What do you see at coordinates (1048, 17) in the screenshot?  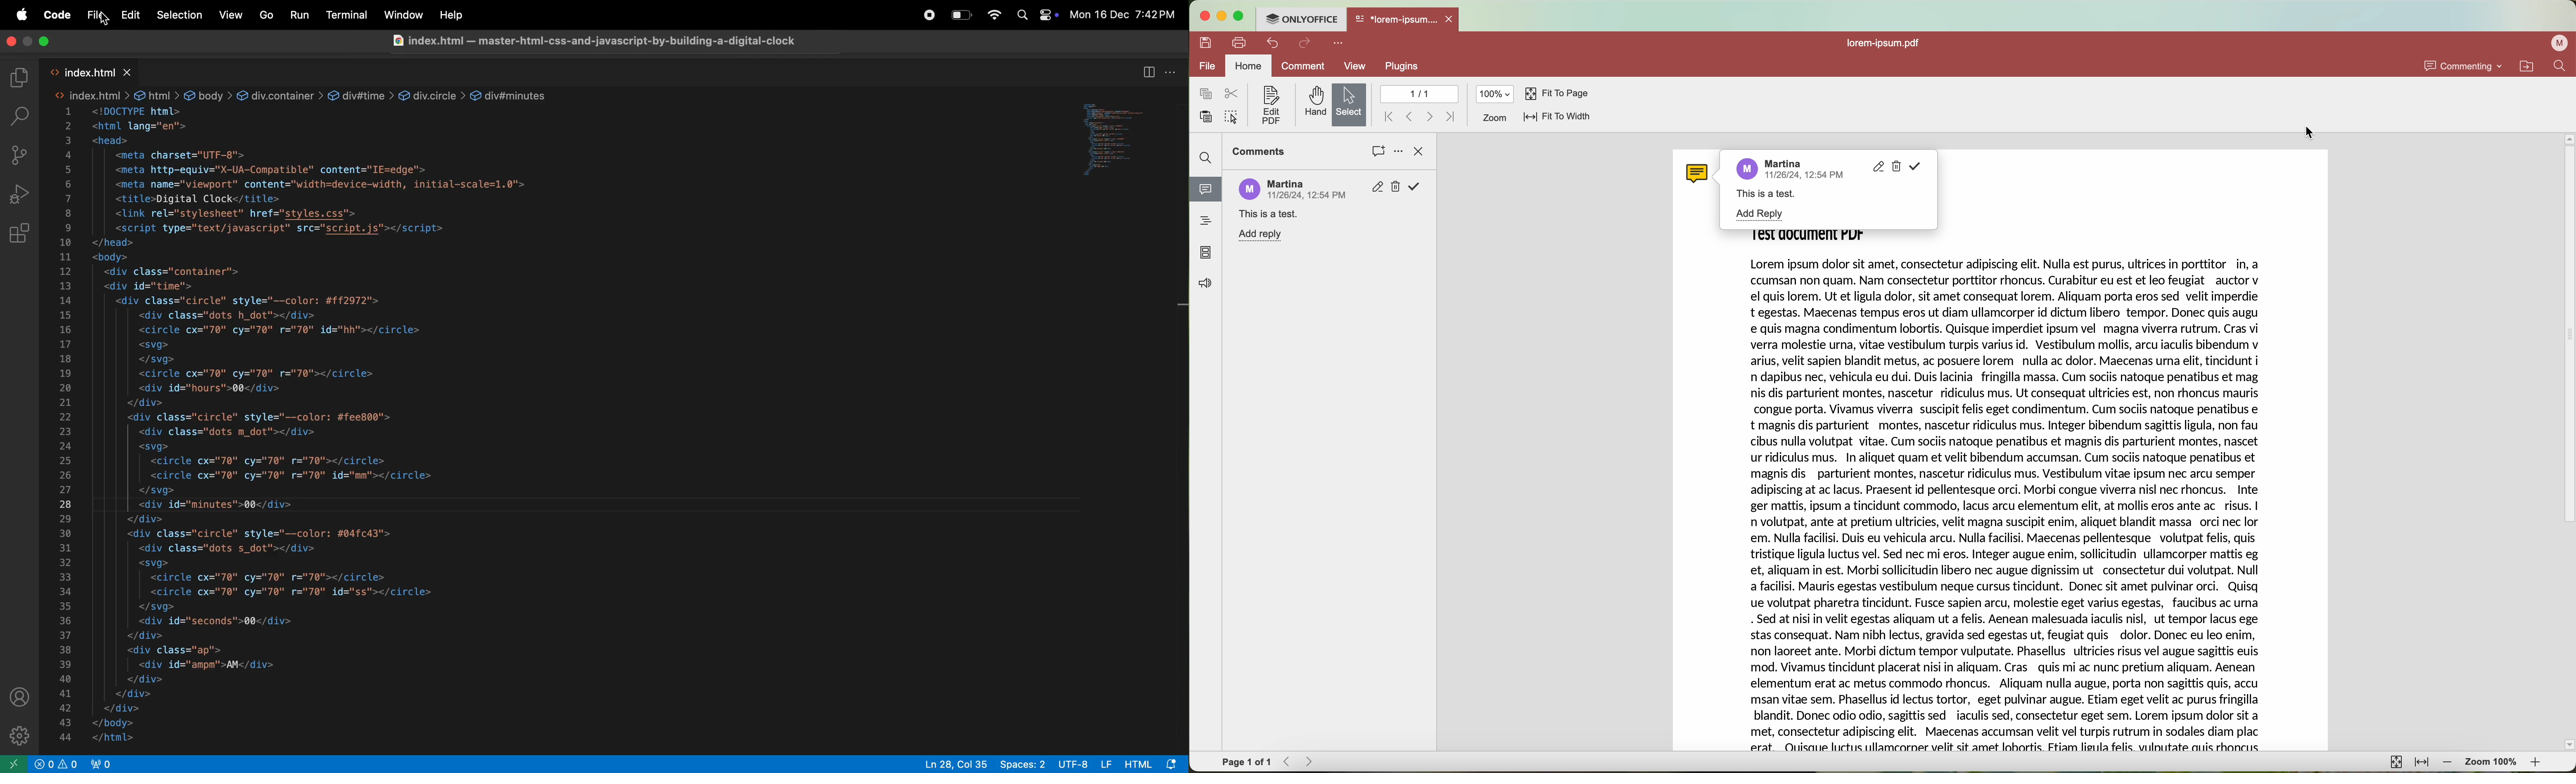 I see `apple widgets` at bounding box center [1048, 17].